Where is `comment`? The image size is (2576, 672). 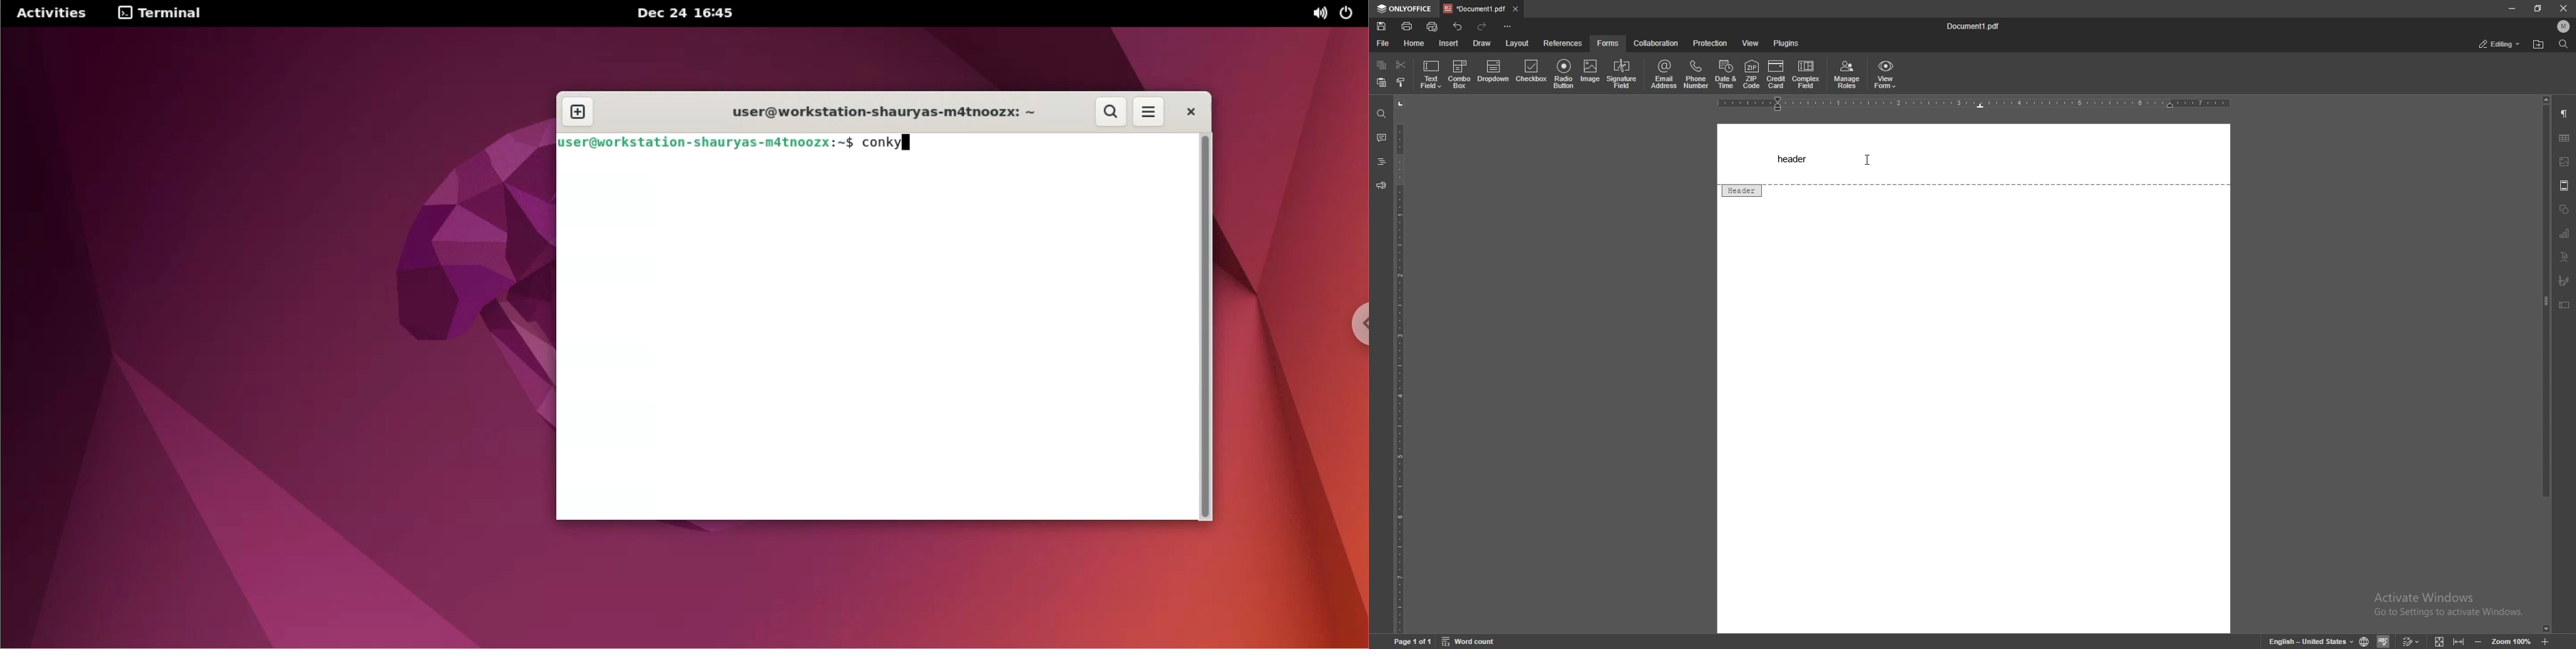
comment is located at coordinates (1381, 137).